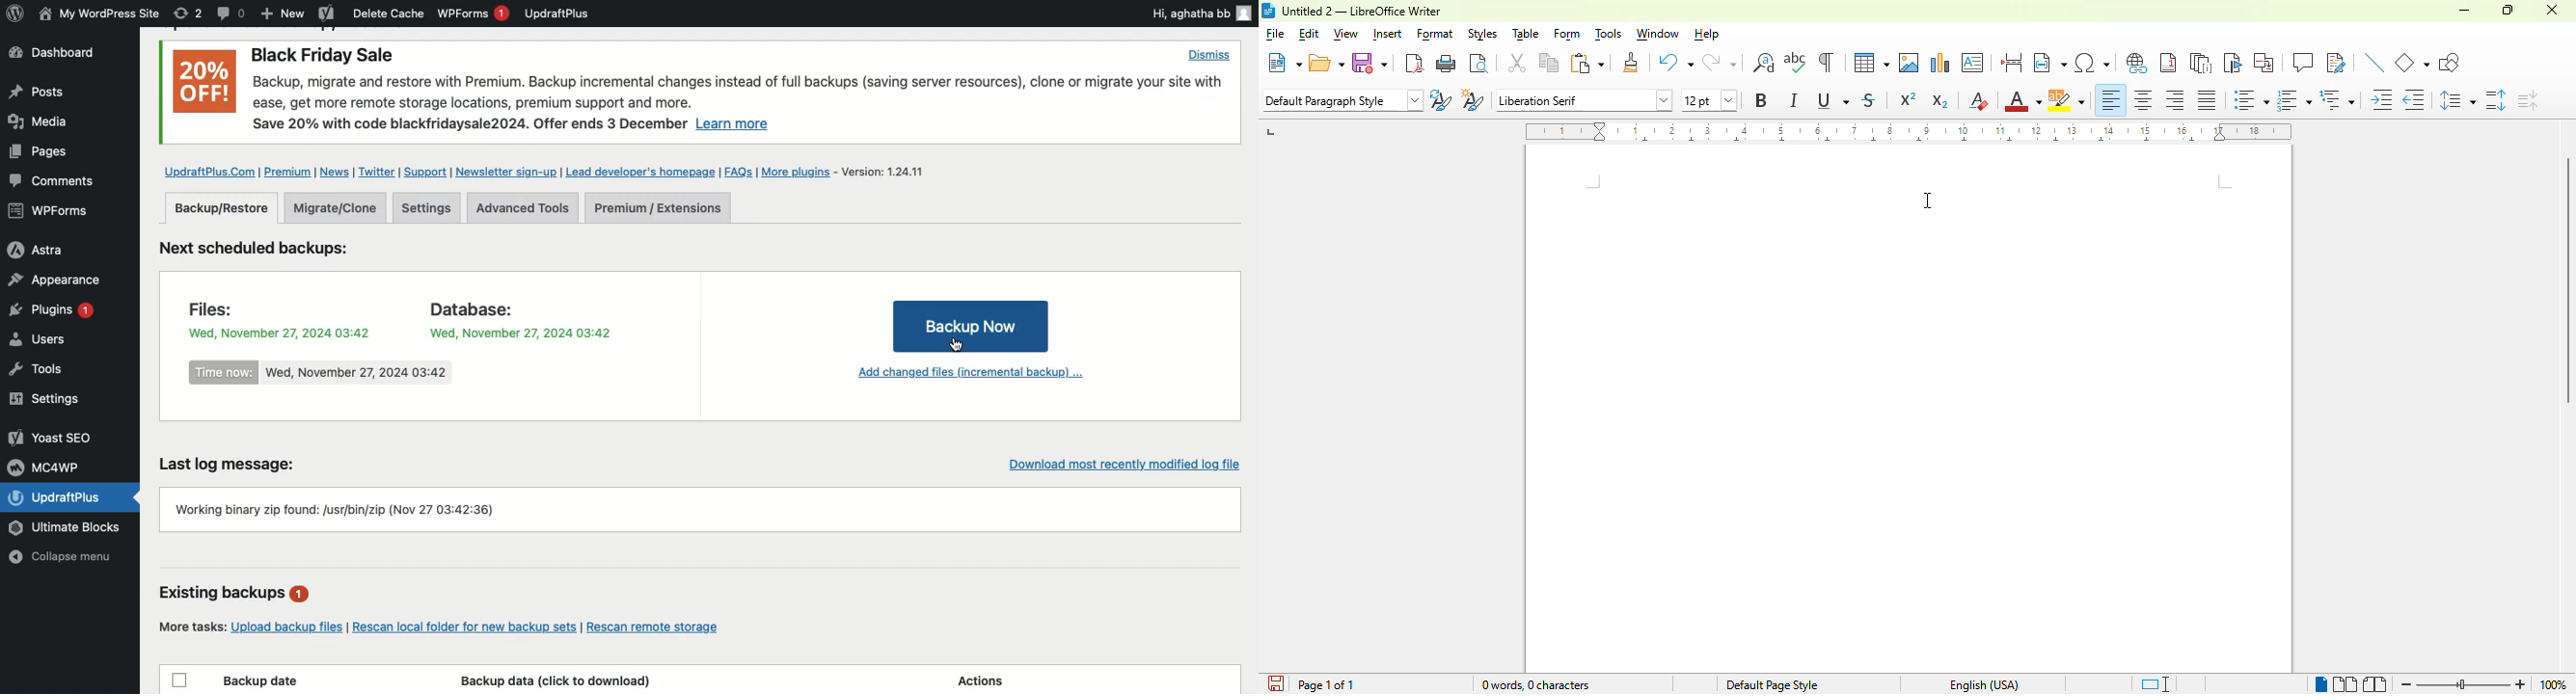 Image resolution: width=2576 pixels, height=700 pixels. I want to click on Collapse menu, so click(72, 557).